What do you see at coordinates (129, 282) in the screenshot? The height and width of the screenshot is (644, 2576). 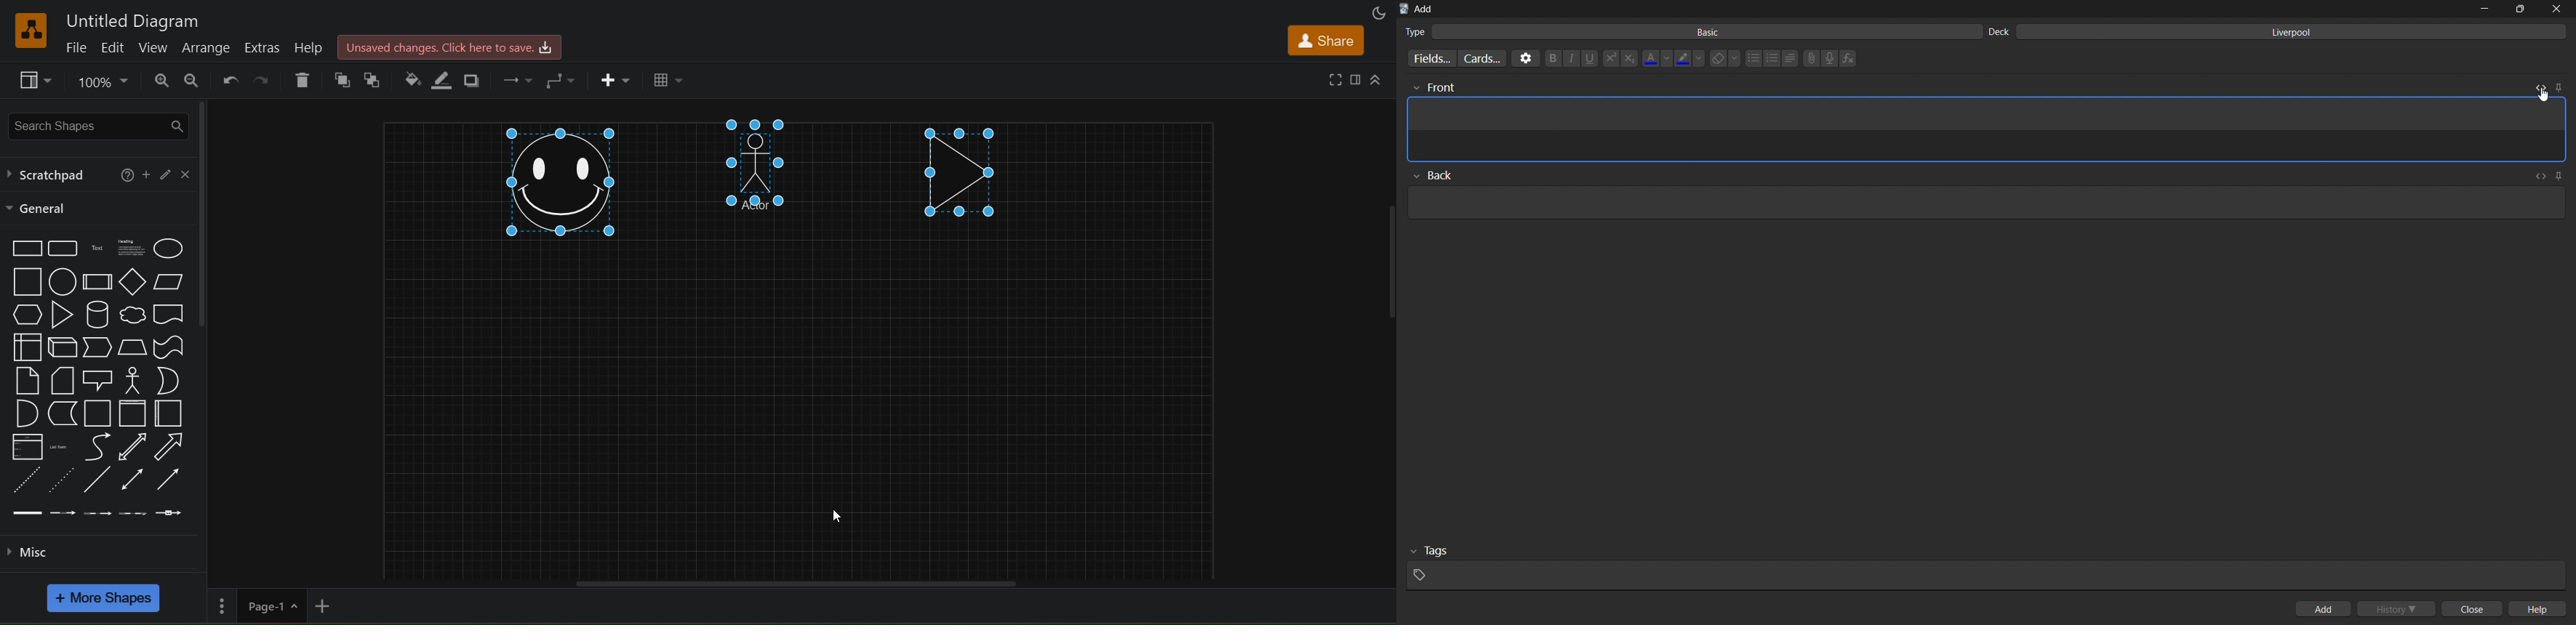 I see `diamond` at bounding box center [129, 282].